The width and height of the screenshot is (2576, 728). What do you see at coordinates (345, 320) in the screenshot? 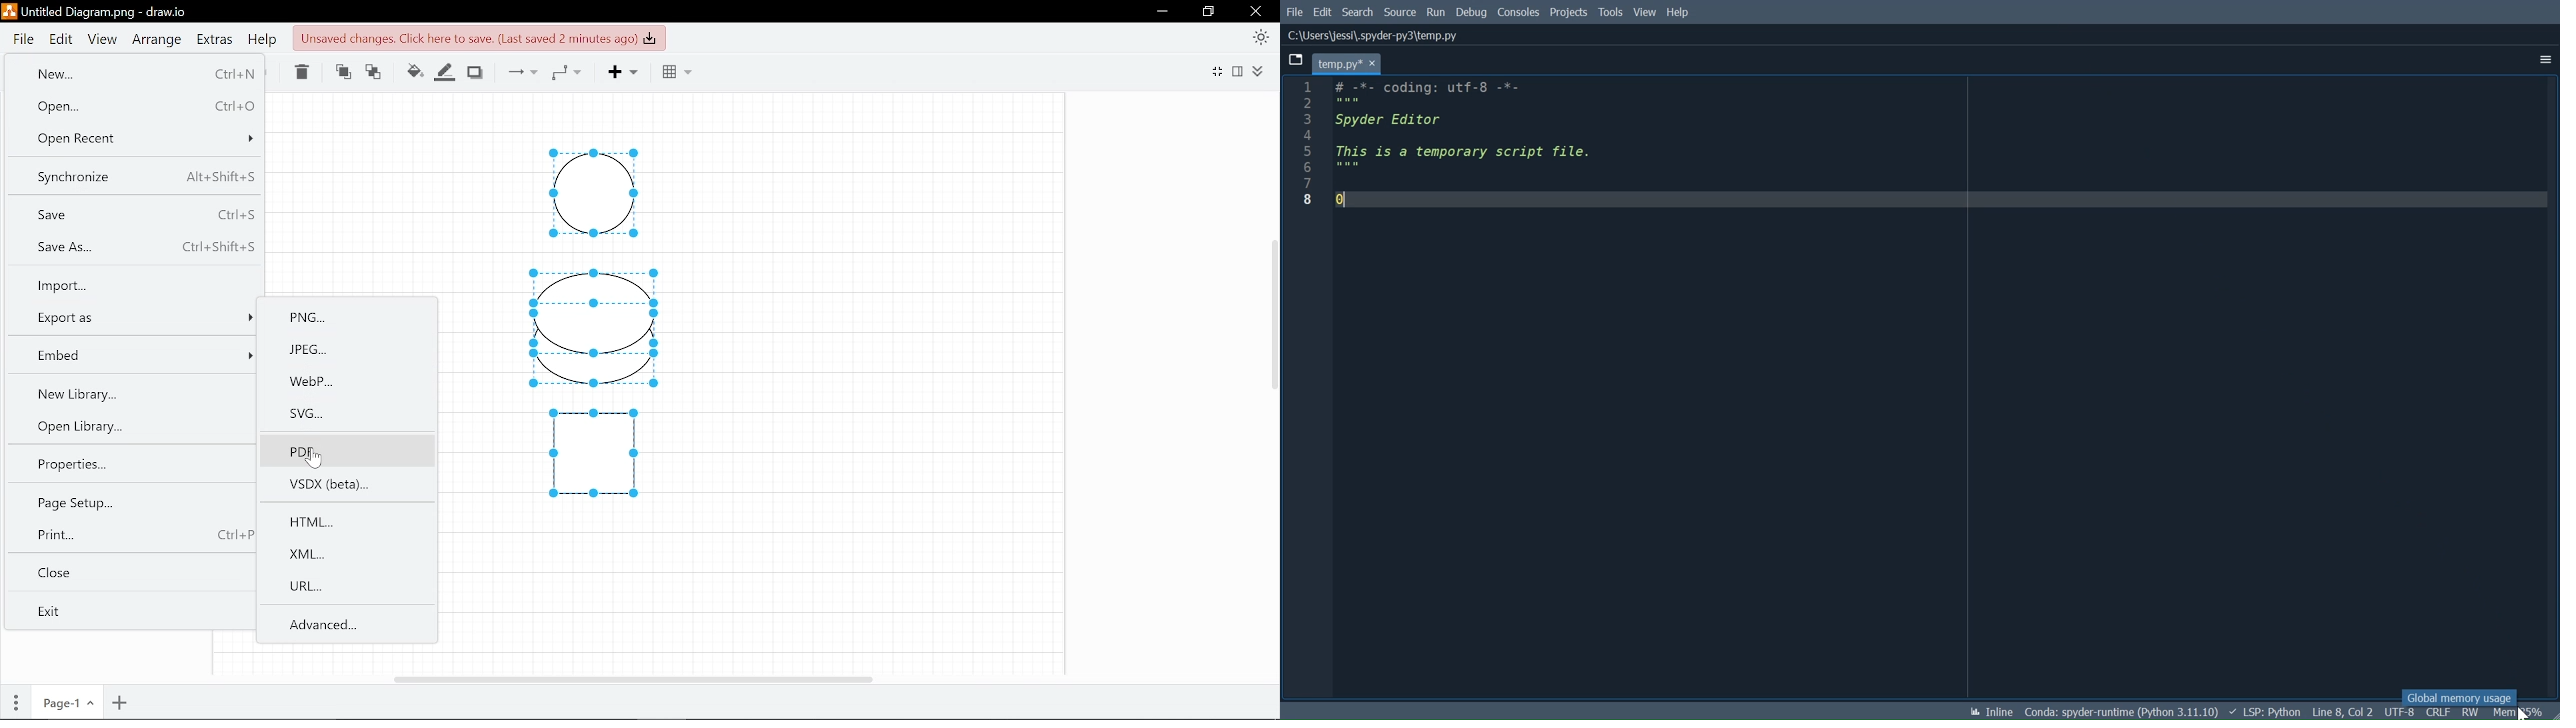
I see `PNG` at bounding box center [345, 320].